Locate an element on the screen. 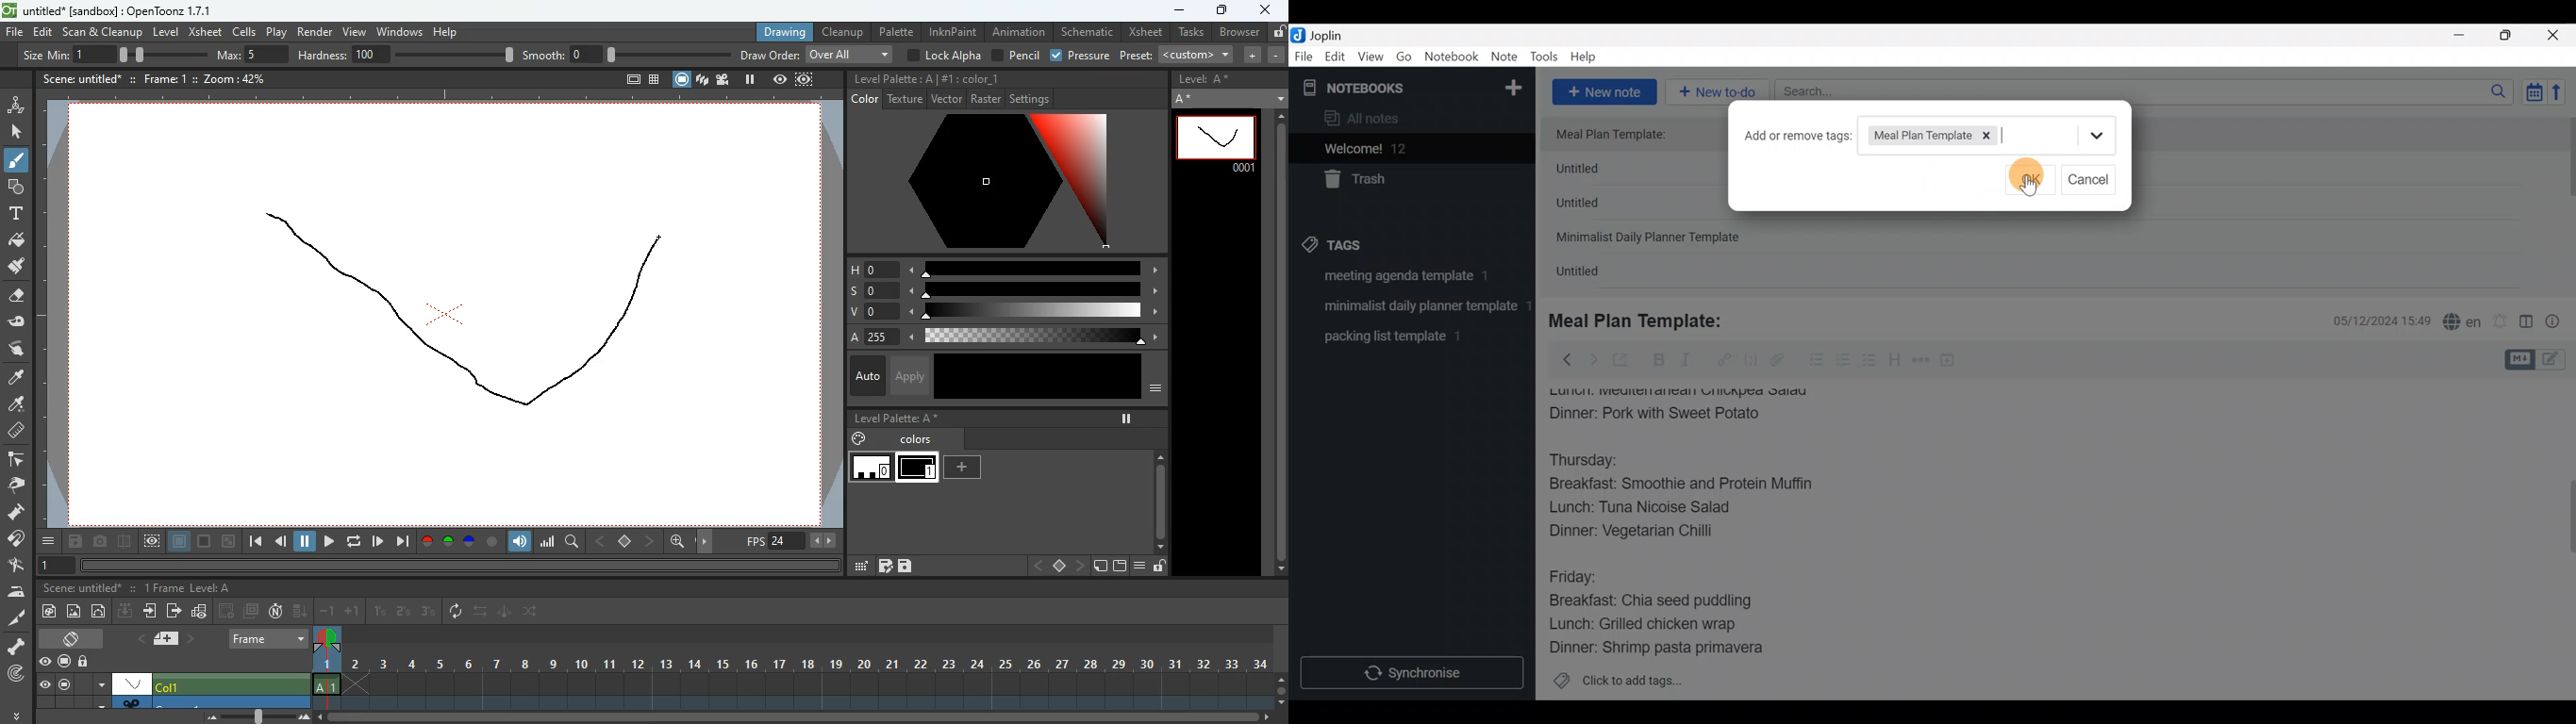  sticker is located at coordinates (1099, 567).